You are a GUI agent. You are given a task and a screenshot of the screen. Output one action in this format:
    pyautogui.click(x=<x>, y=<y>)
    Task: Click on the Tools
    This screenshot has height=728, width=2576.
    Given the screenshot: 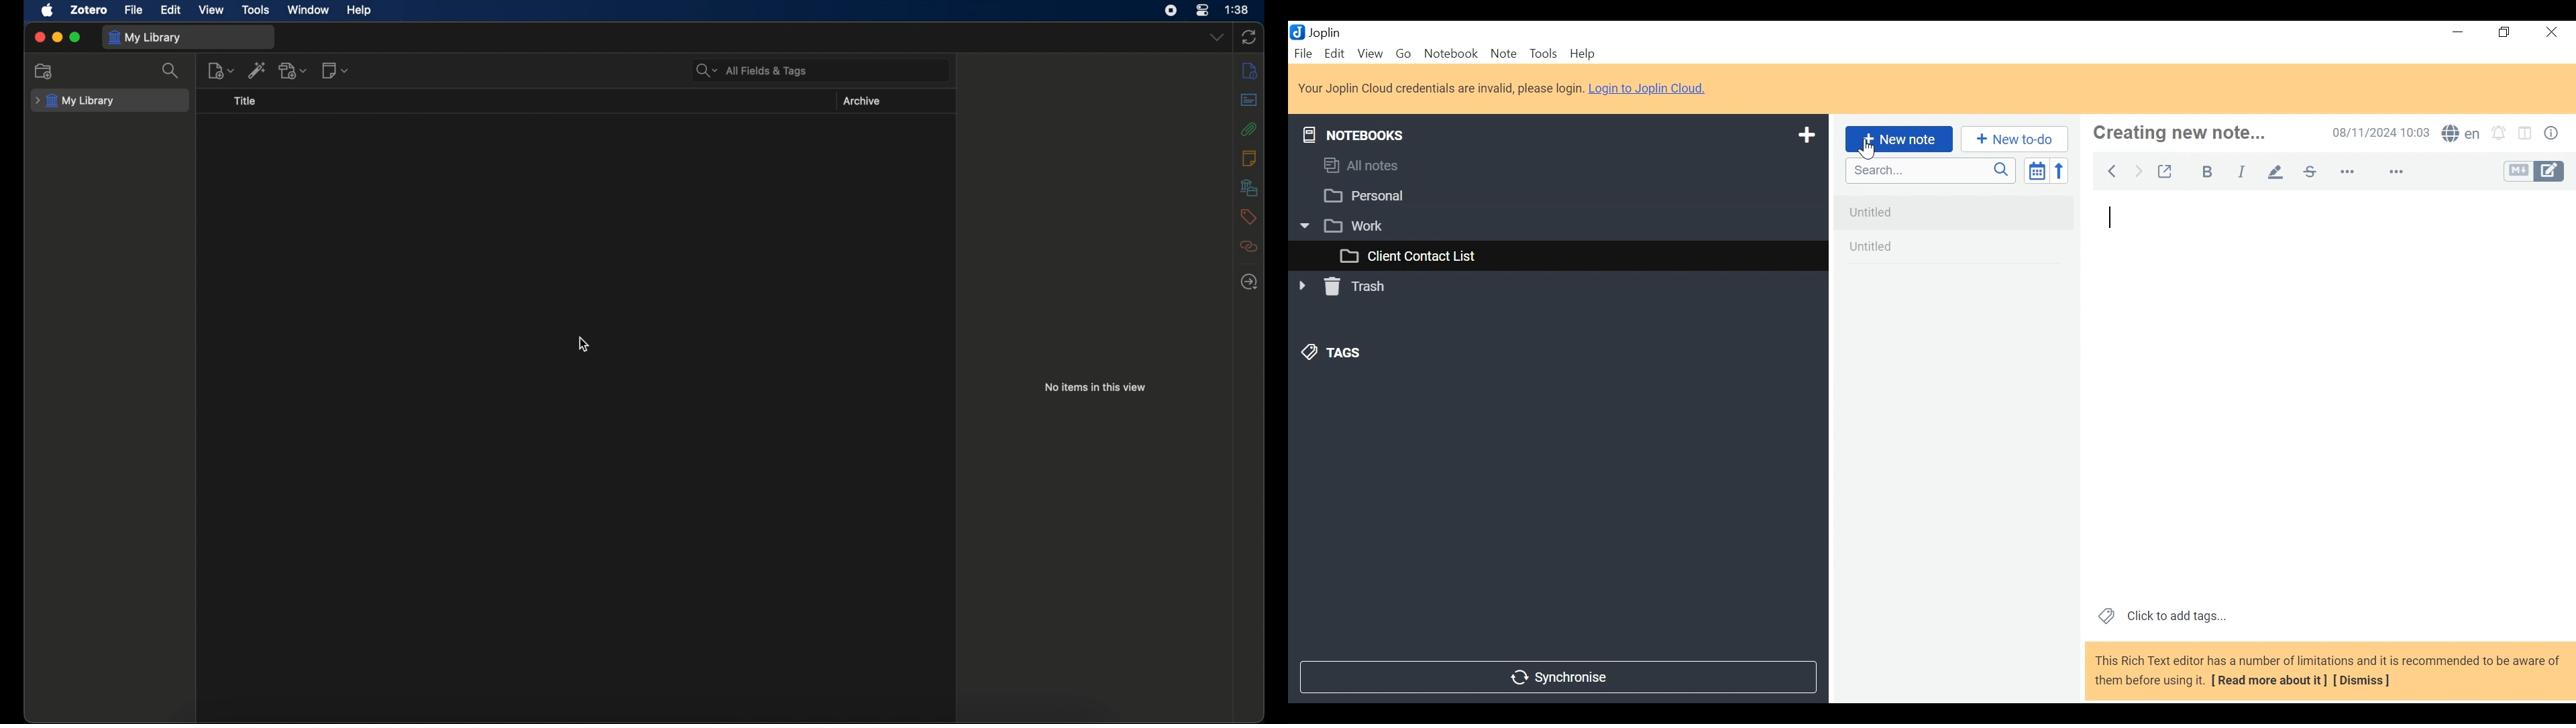 What is the action you would take?
    pyautogui.click(x=1542, y=54)
    